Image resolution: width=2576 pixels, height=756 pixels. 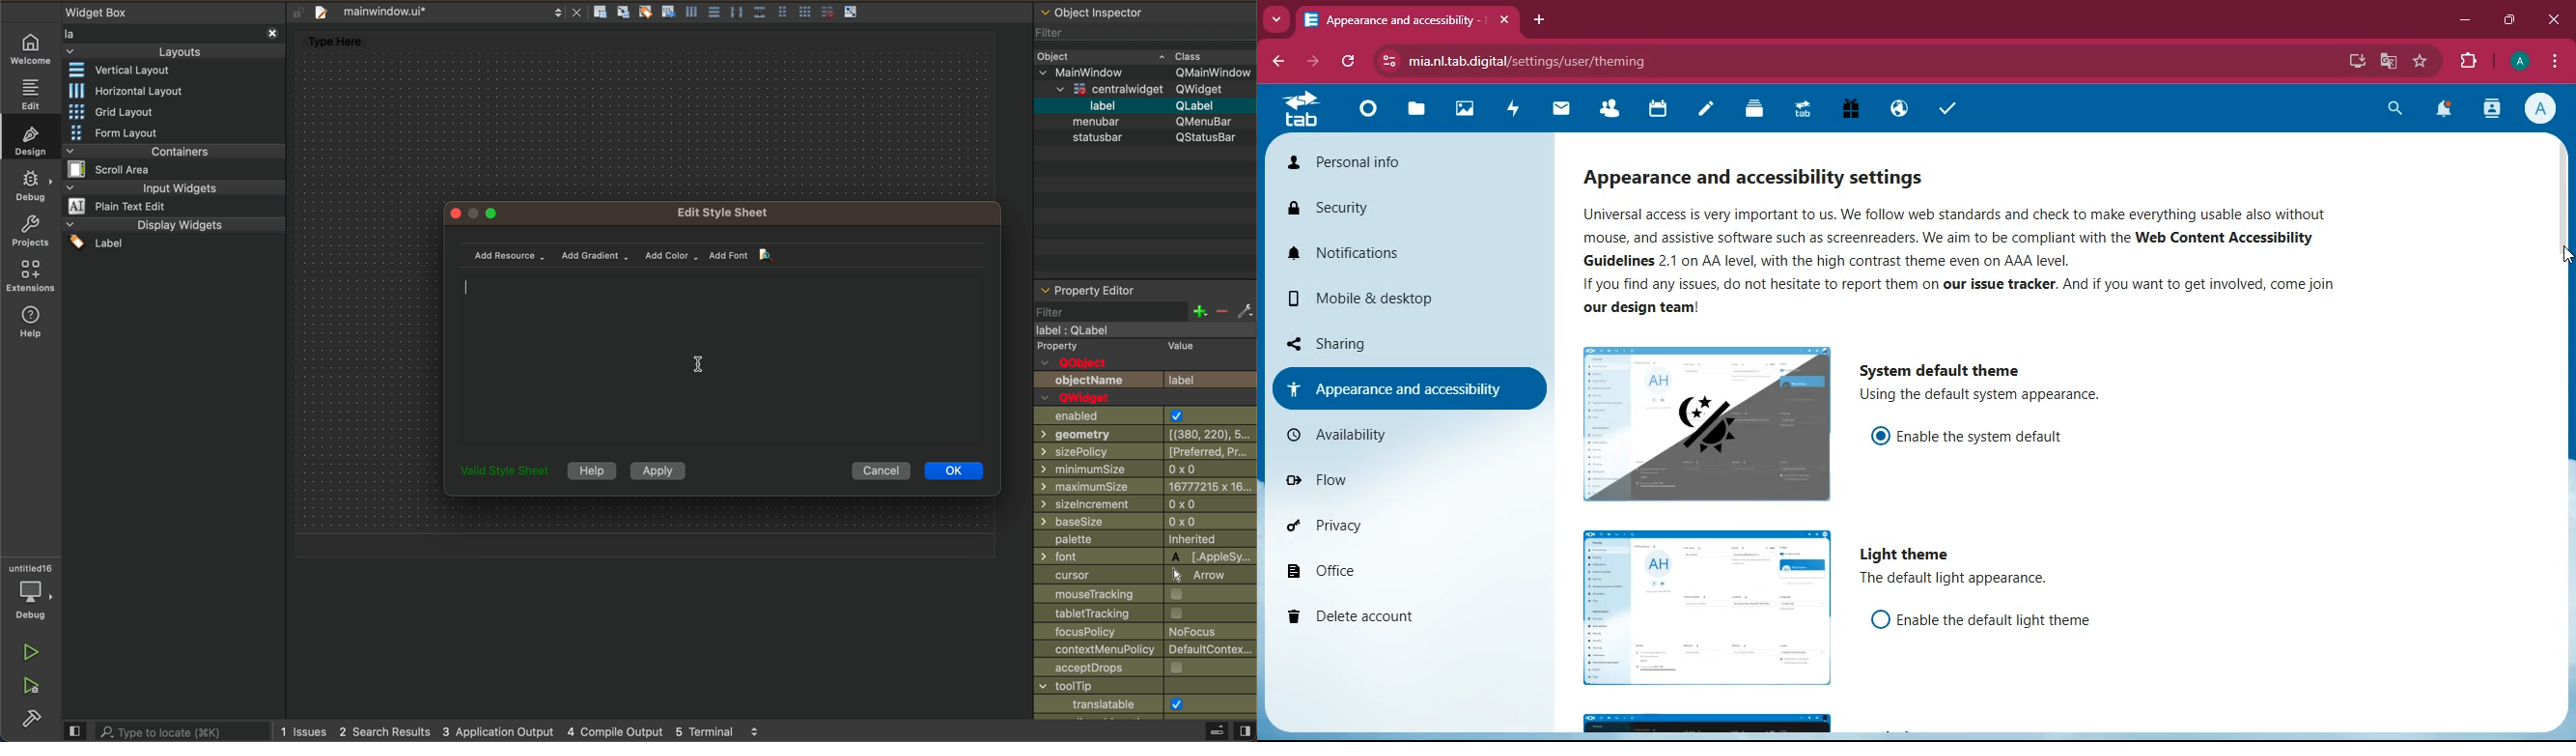 What do you see at coordinates (30, 93) in the screenshot?
I see `edit` at bounding box center [30, 93].